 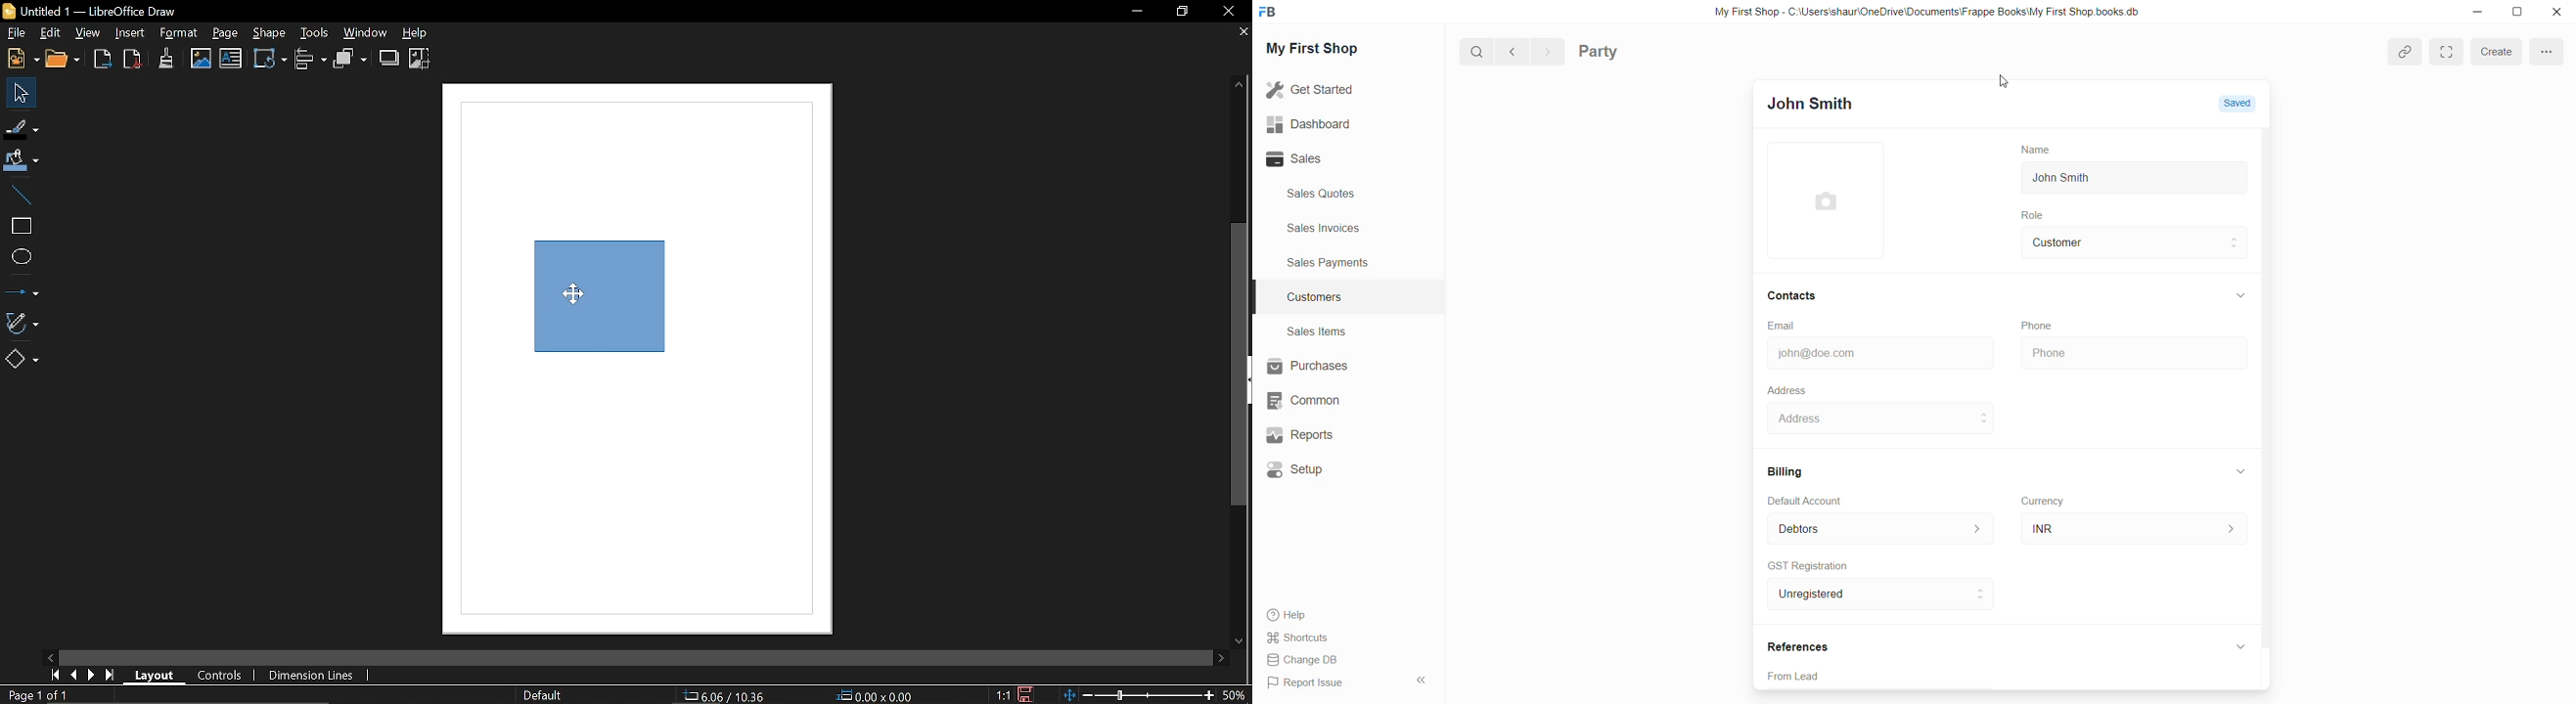 I want to click on Next page, so click(x=92, y=675).